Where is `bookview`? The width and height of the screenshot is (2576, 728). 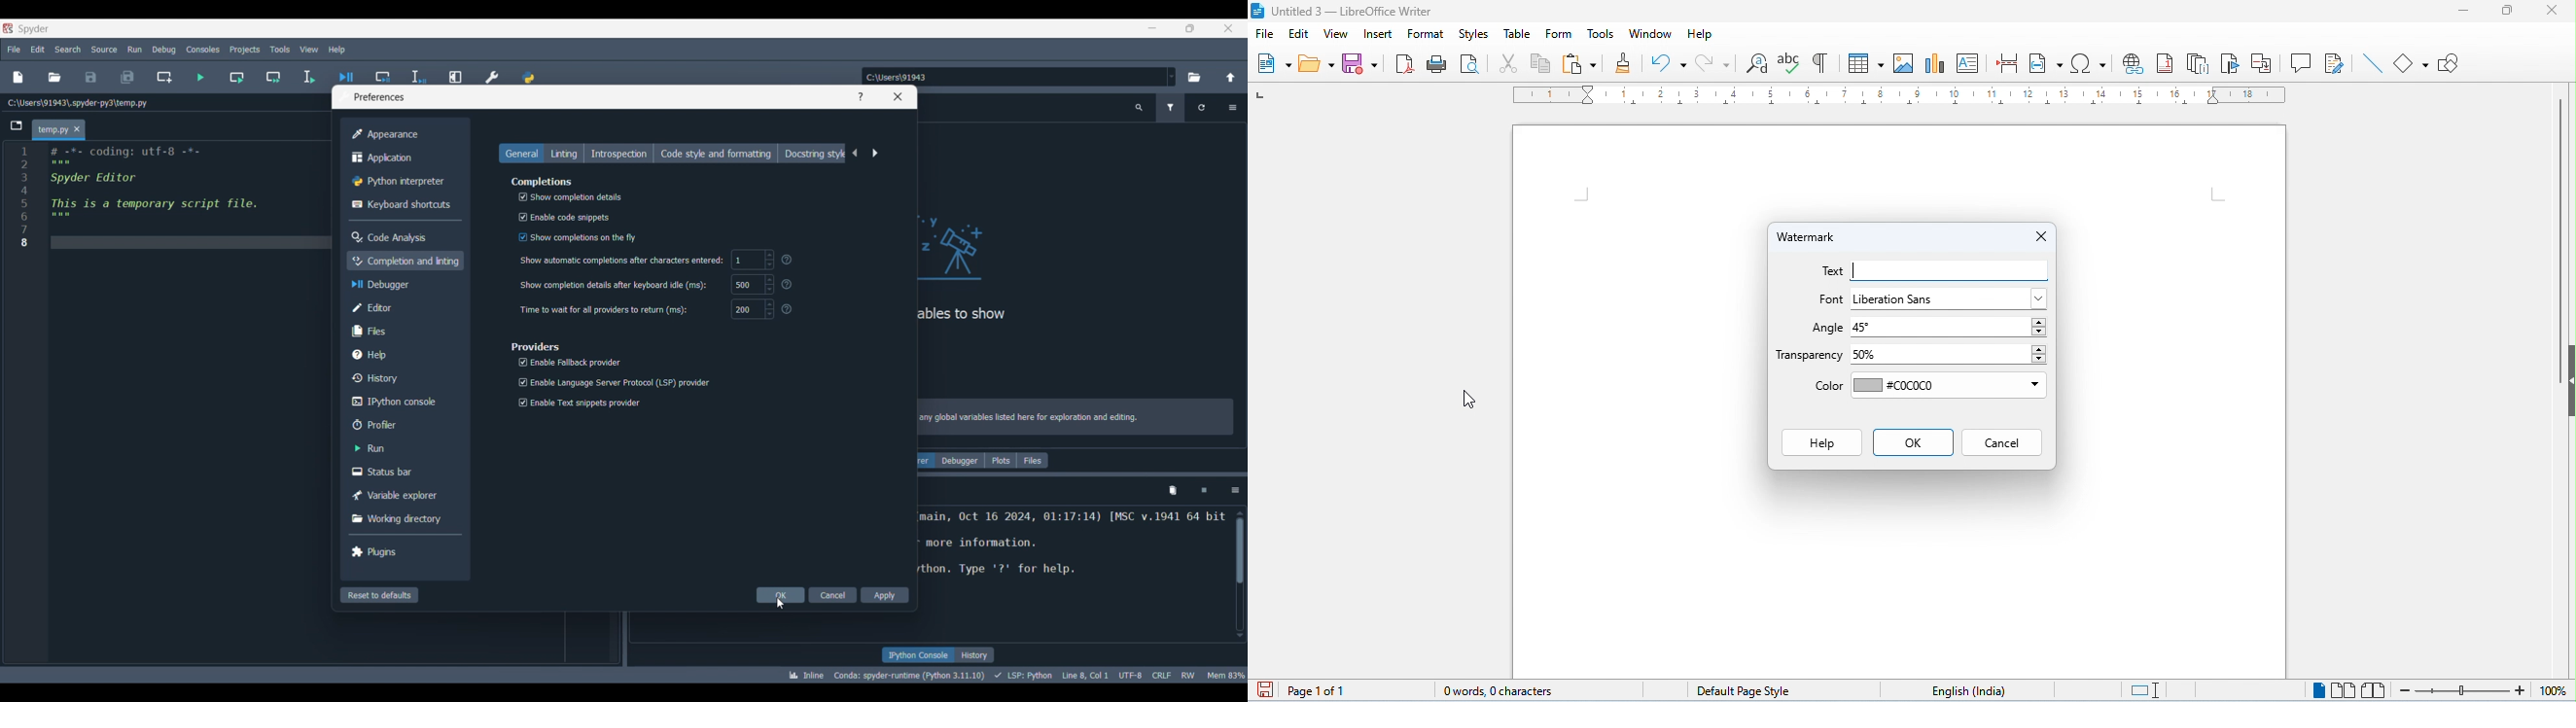 bookview is located at coordinates (2377, 690).